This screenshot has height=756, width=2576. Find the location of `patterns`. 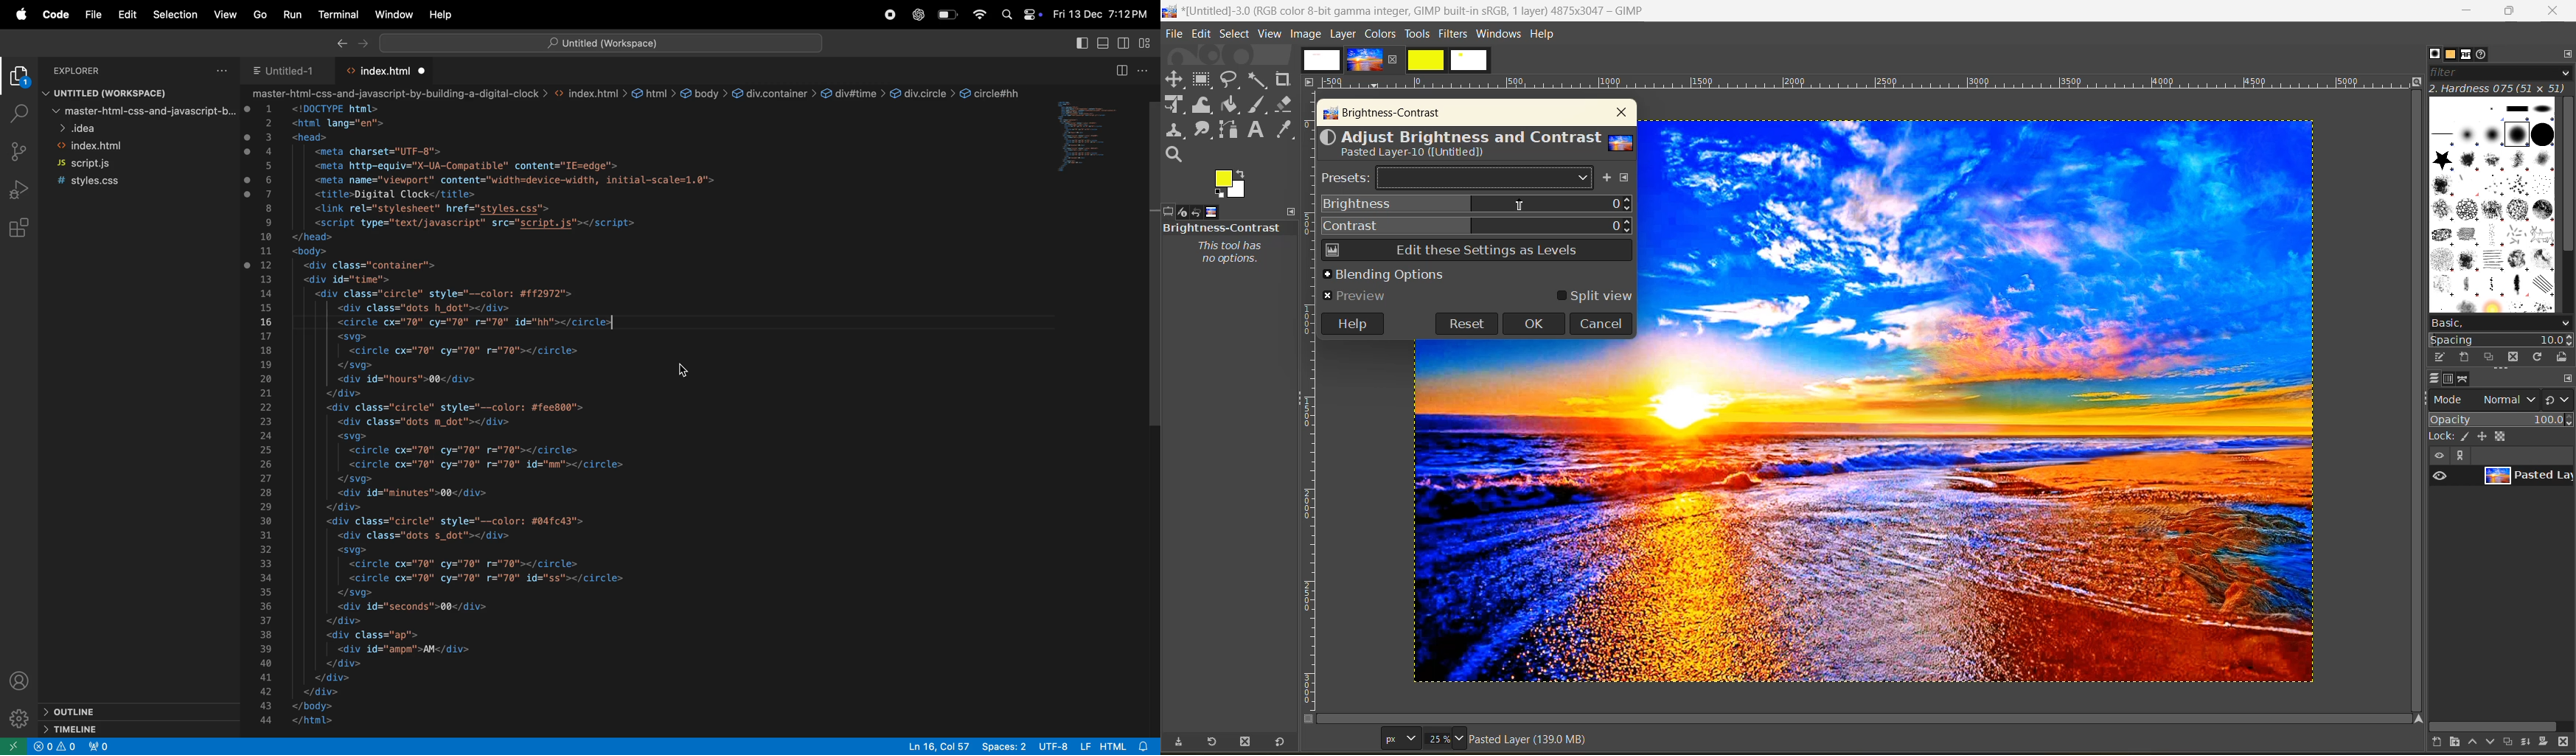

patterns is located at coordinates (2452, 55).